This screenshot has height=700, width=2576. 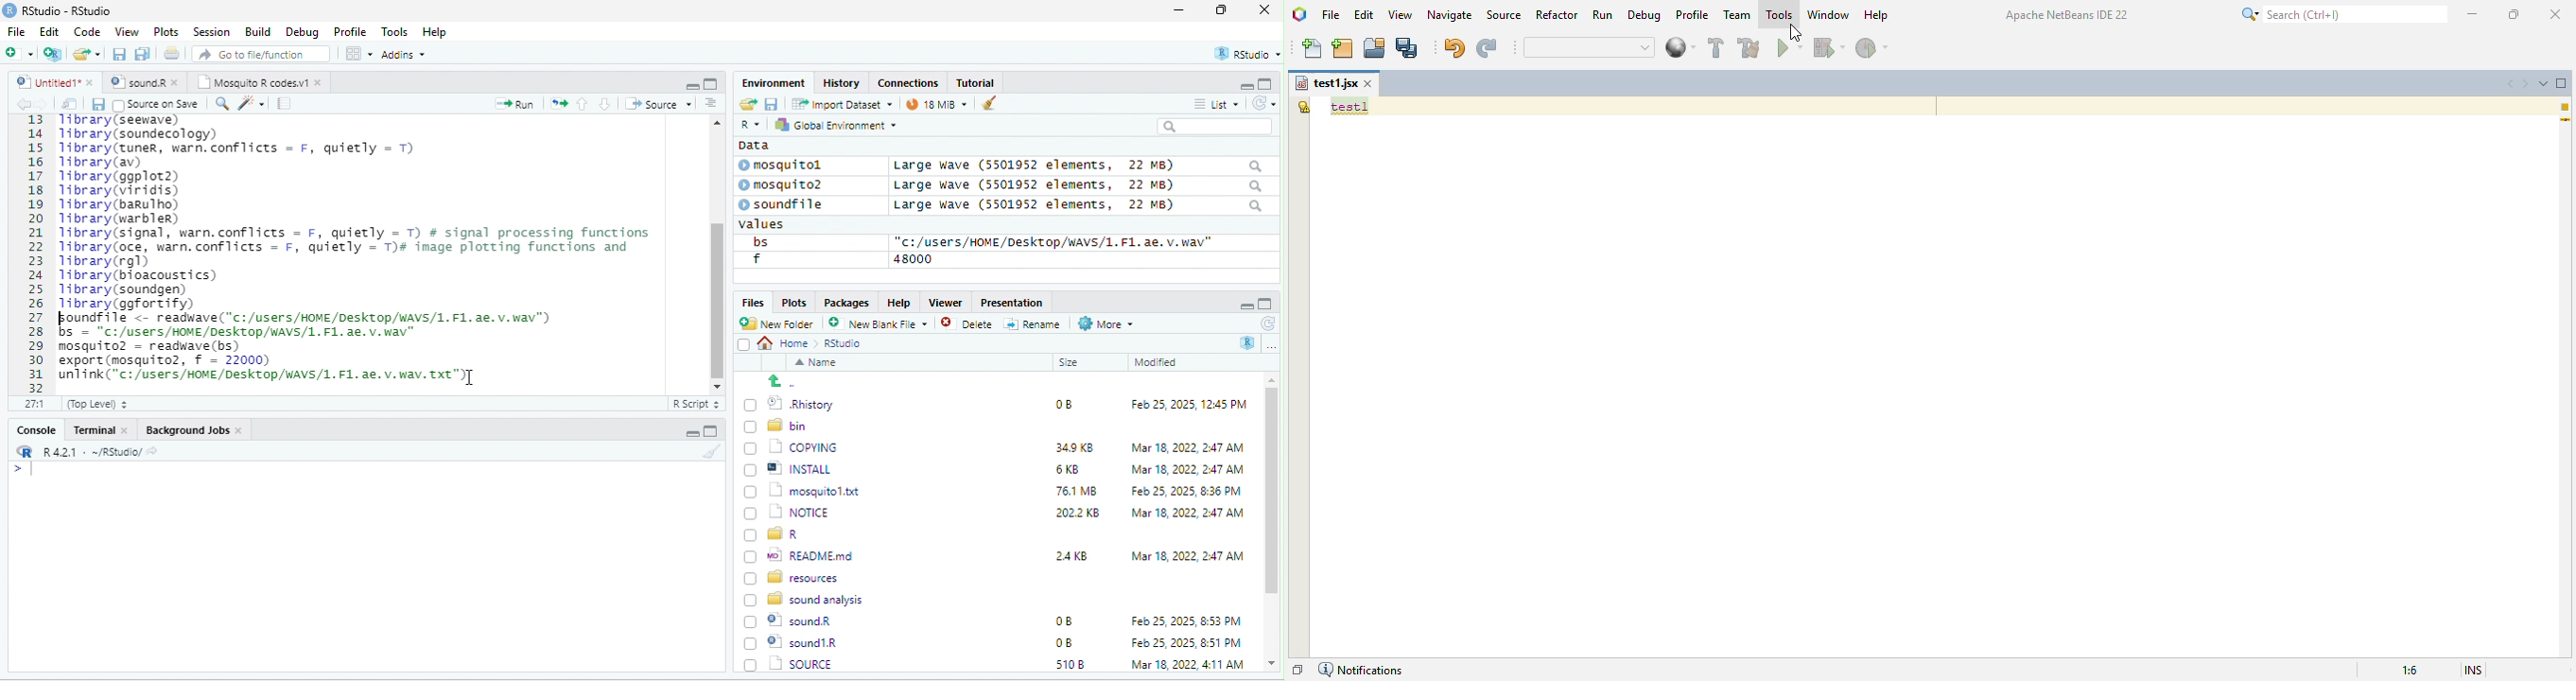 What do you see at coordinates (167, 31) in the screenshot?
I see `Plots` at bounding box center [167, 31].